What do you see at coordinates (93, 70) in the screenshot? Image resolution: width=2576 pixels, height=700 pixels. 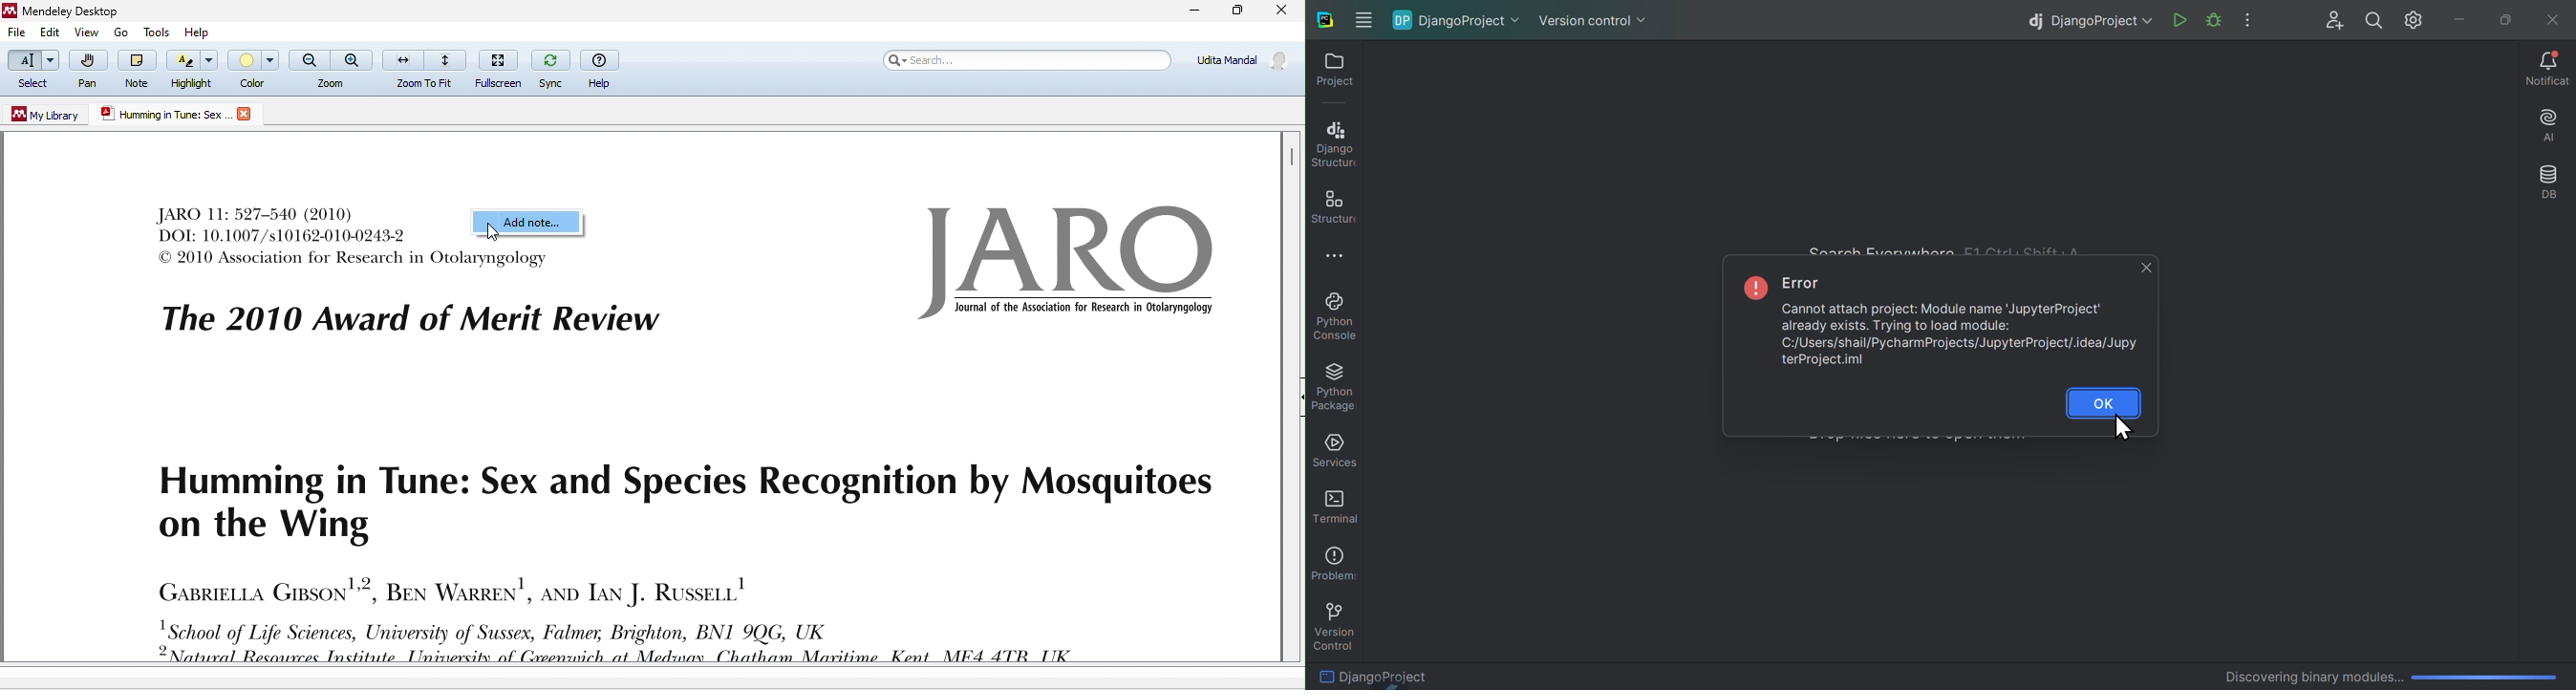 I see `pan` at bounding box center [93, 70].